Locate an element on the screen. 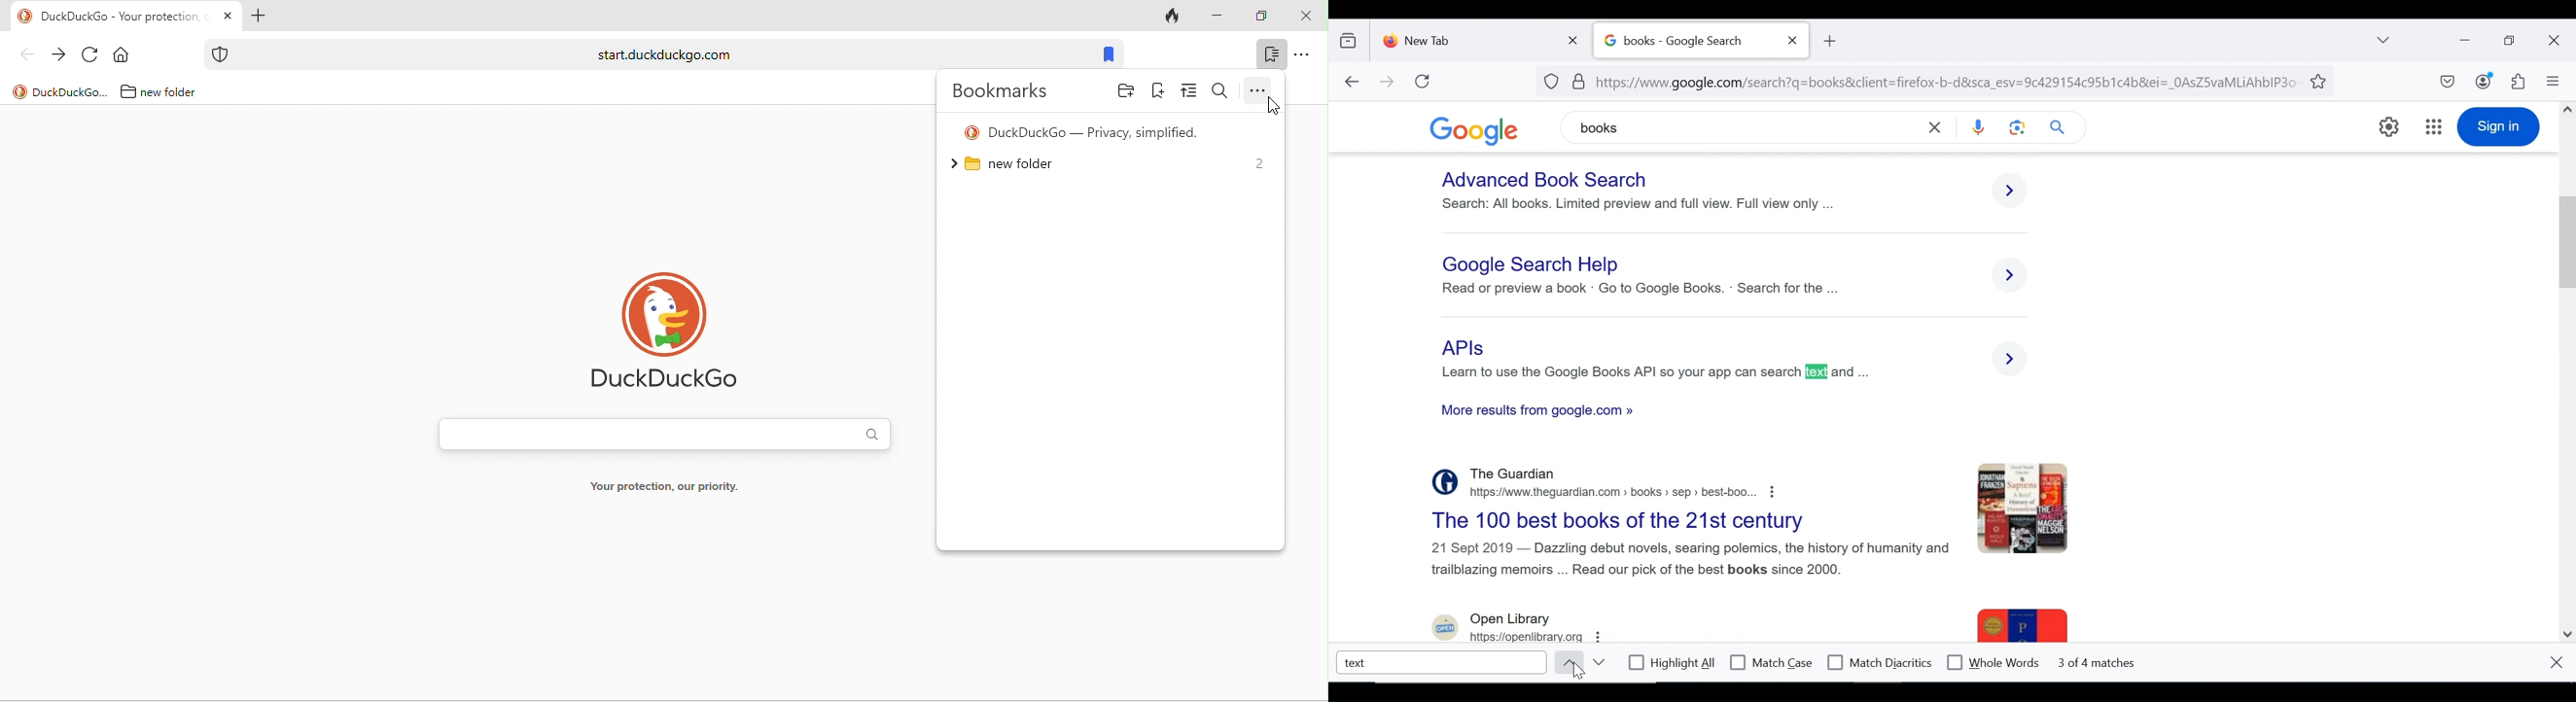  back is located at coordinates (26, 54).